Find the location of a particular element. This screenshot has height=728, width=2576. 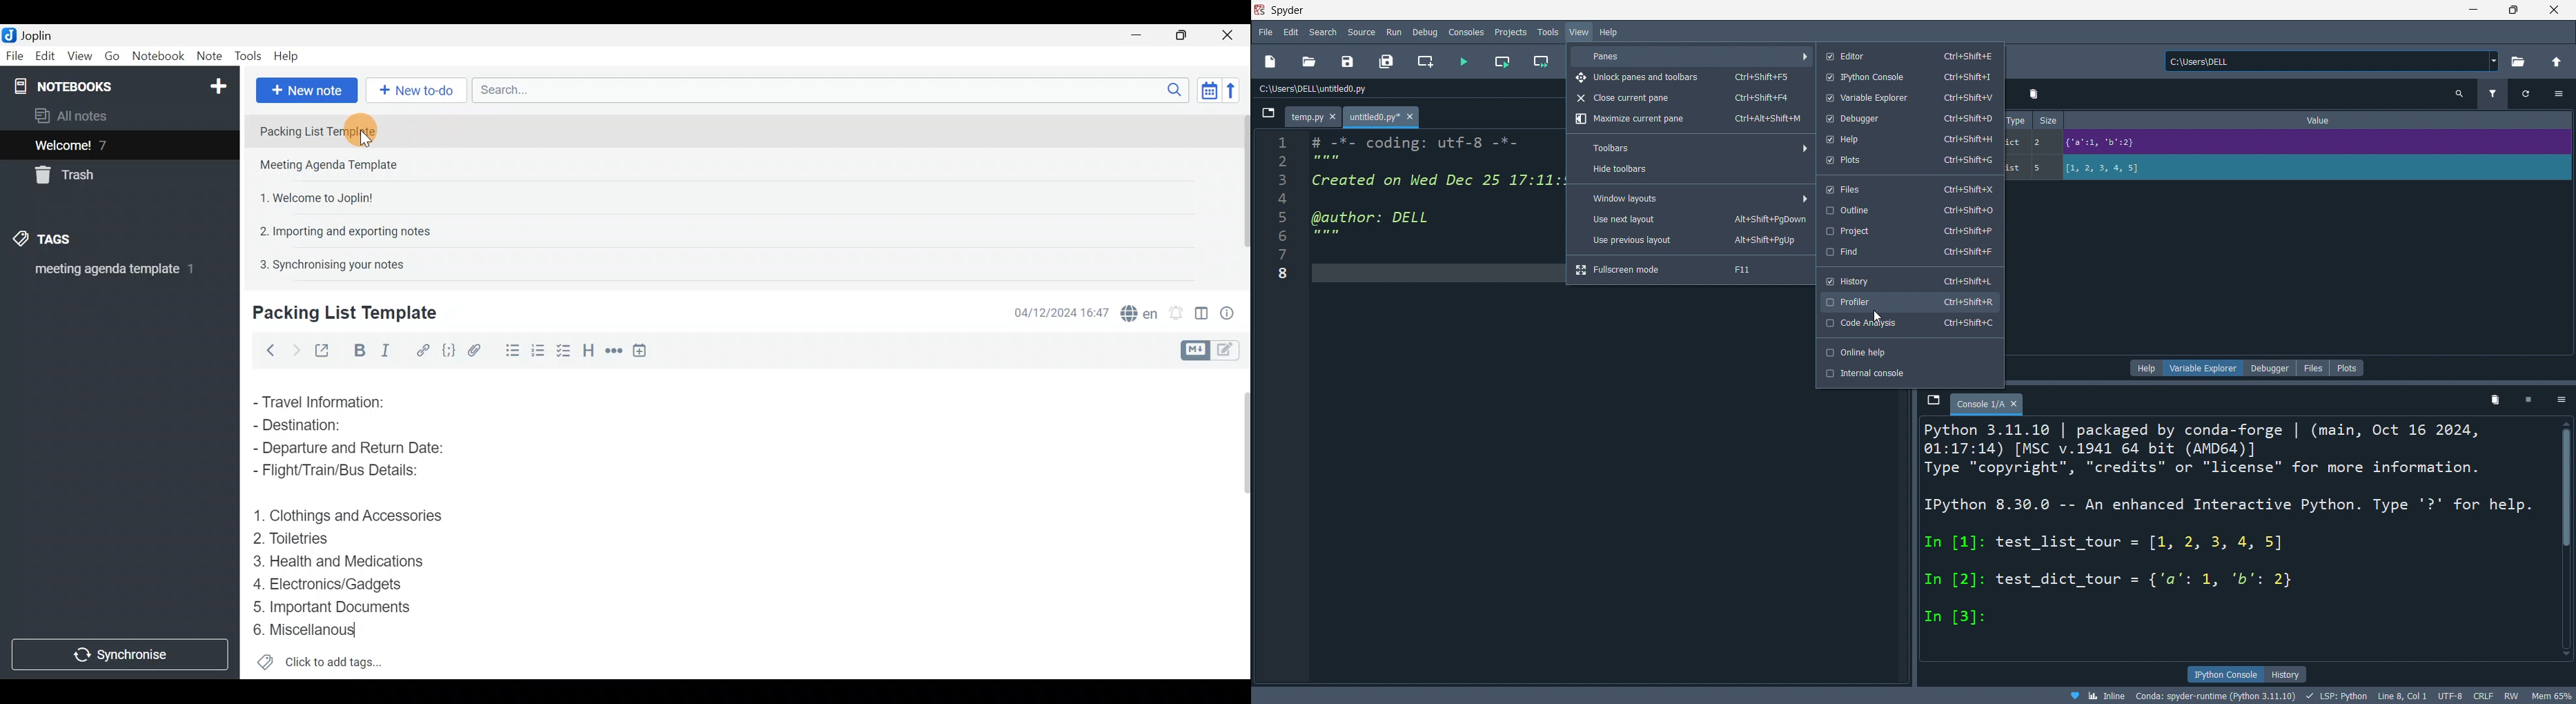

Numbered list is located at coordinates (565, 350).